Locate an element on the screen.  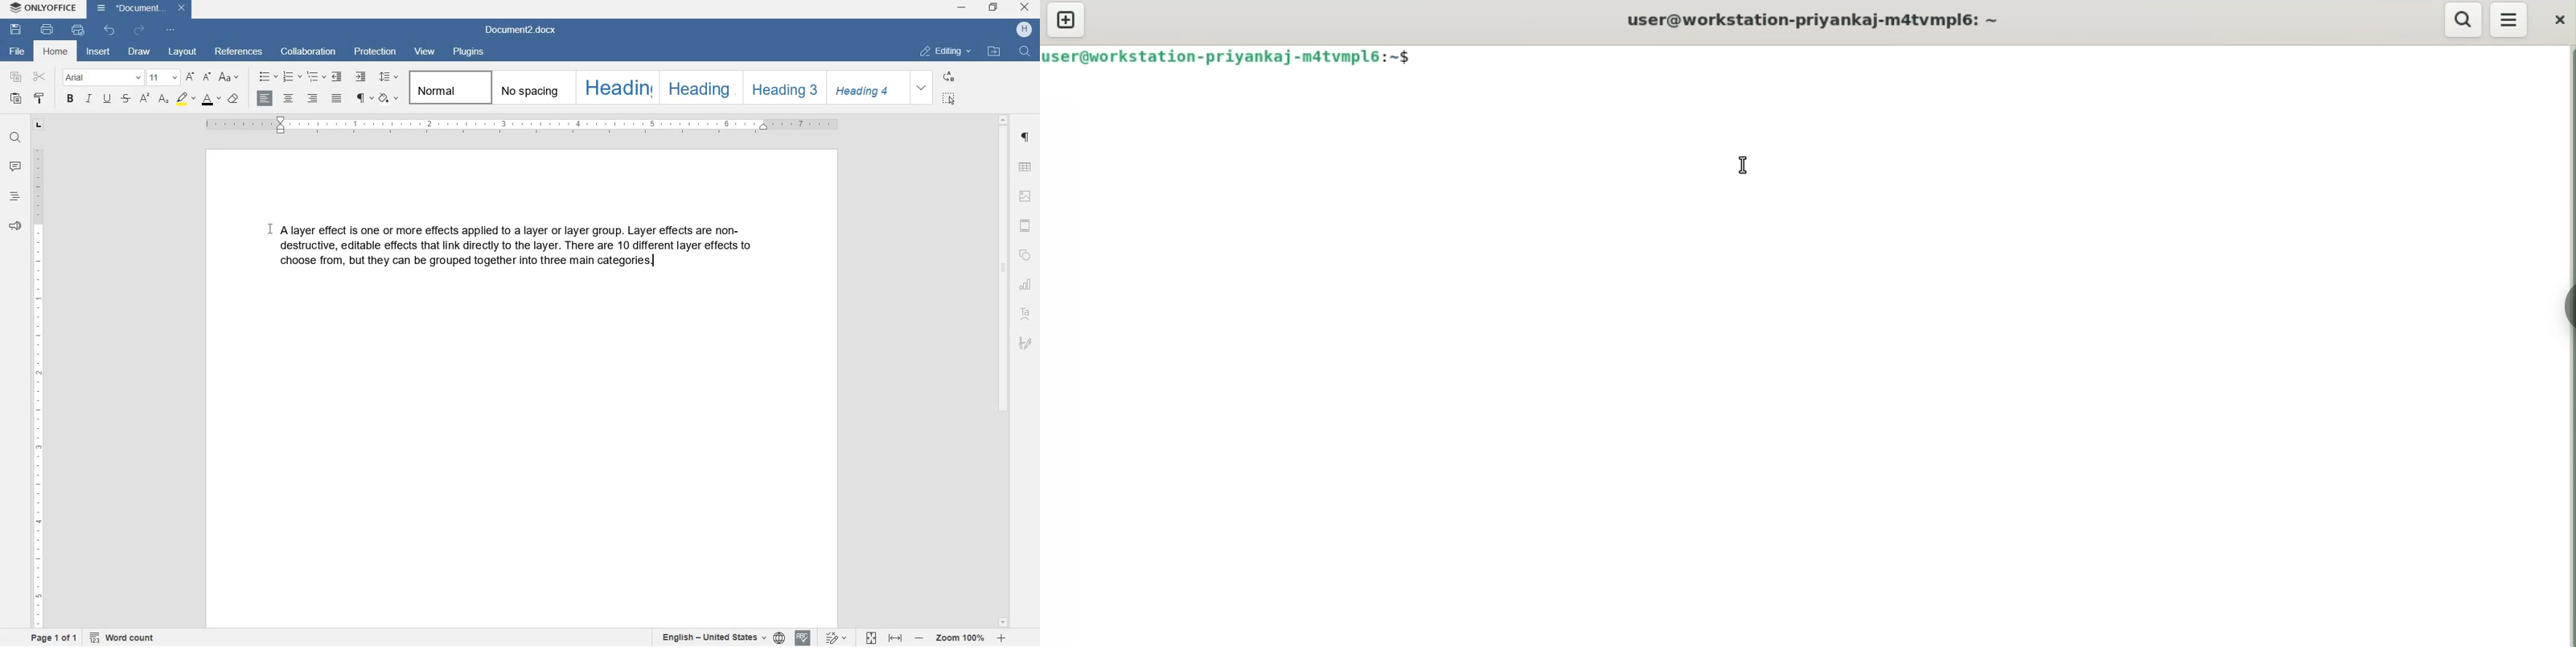
multilevel list is located at coordinates (315, 77).